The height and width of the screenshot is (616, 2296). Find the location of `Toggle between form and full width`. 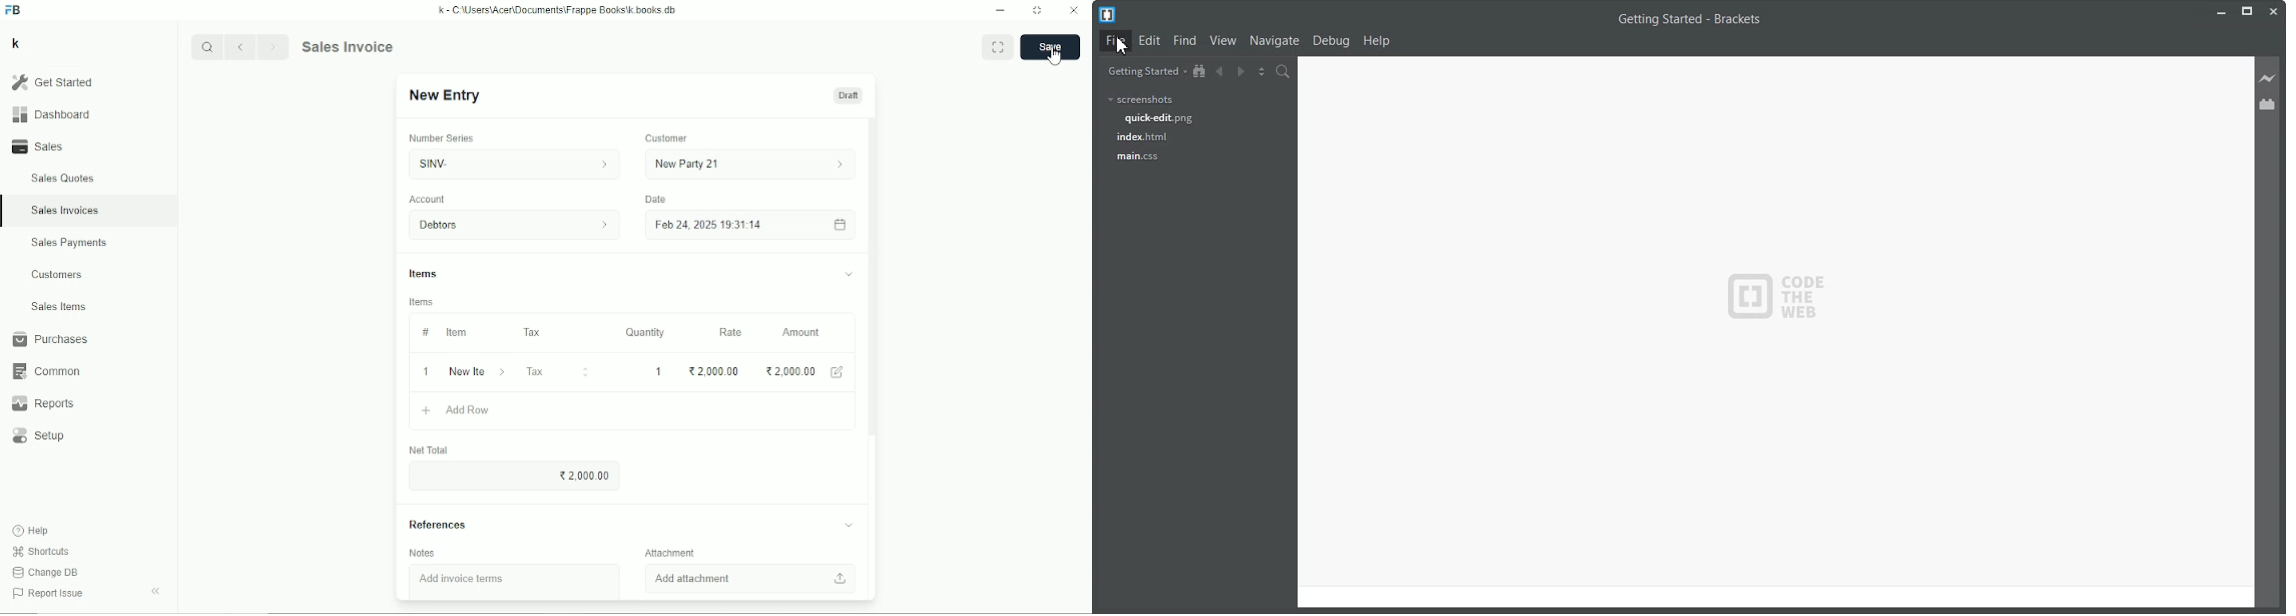

Toggle between form and full width is located at coordinates (998, 46).